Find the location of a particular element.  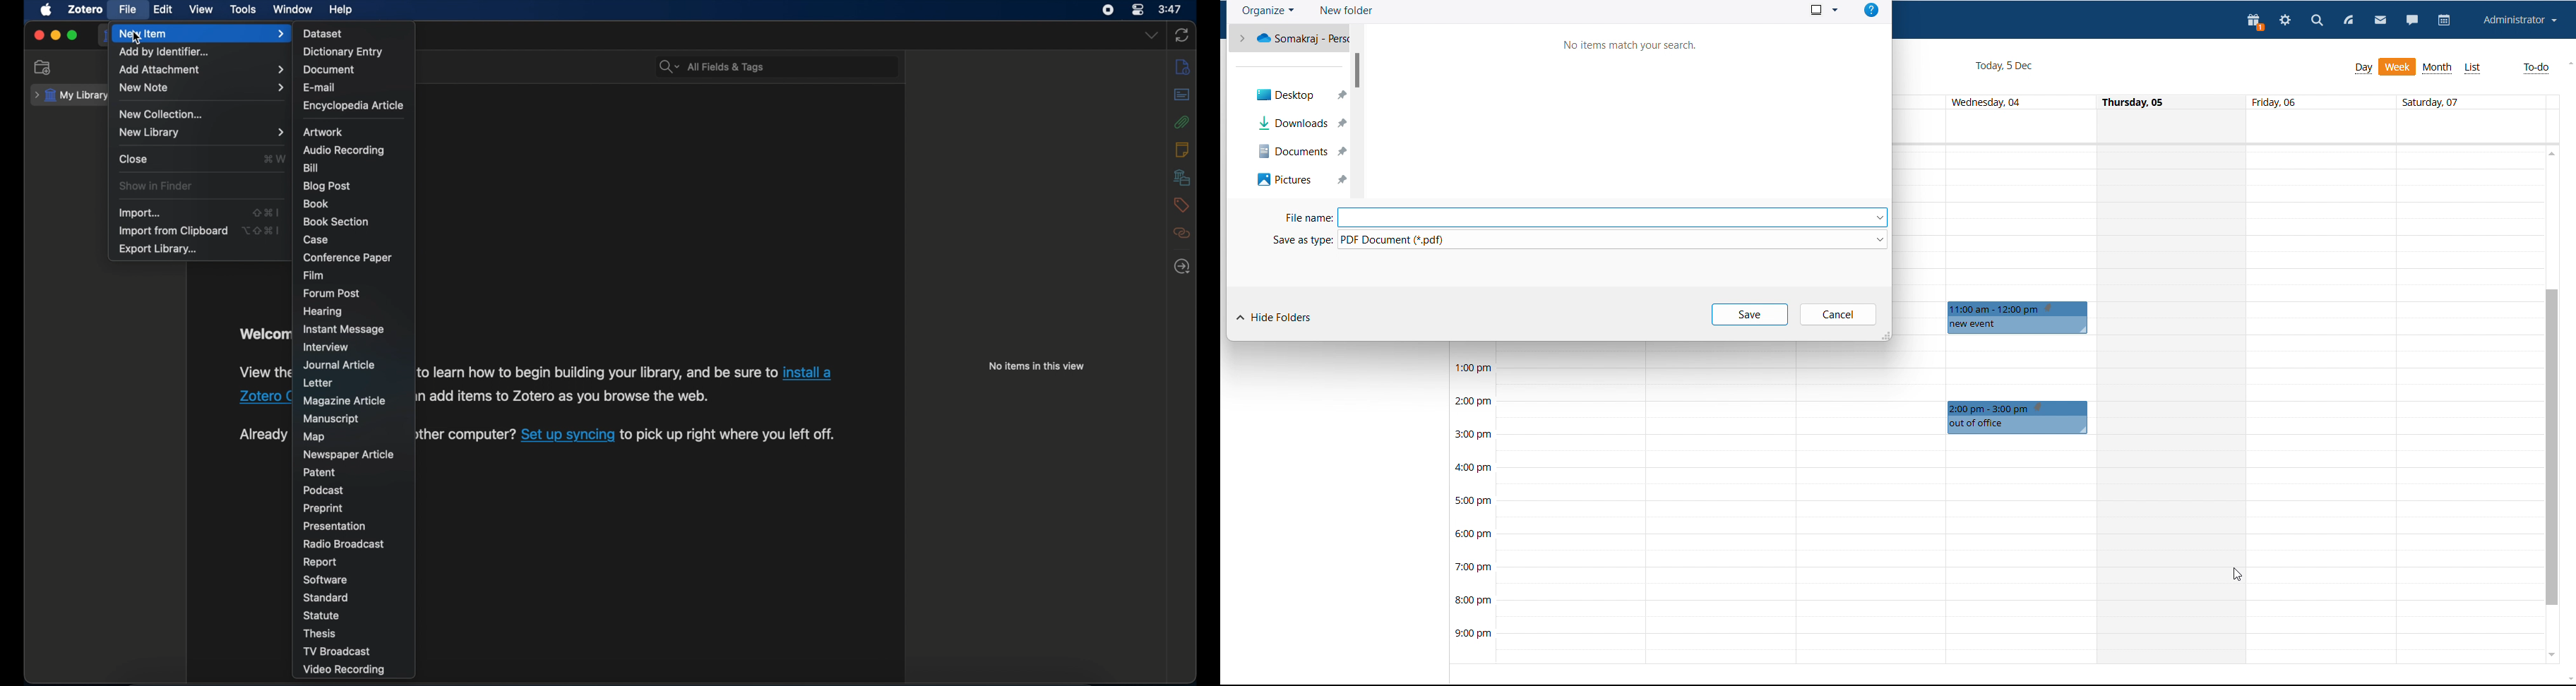

text is located at coordinates (740, 436).